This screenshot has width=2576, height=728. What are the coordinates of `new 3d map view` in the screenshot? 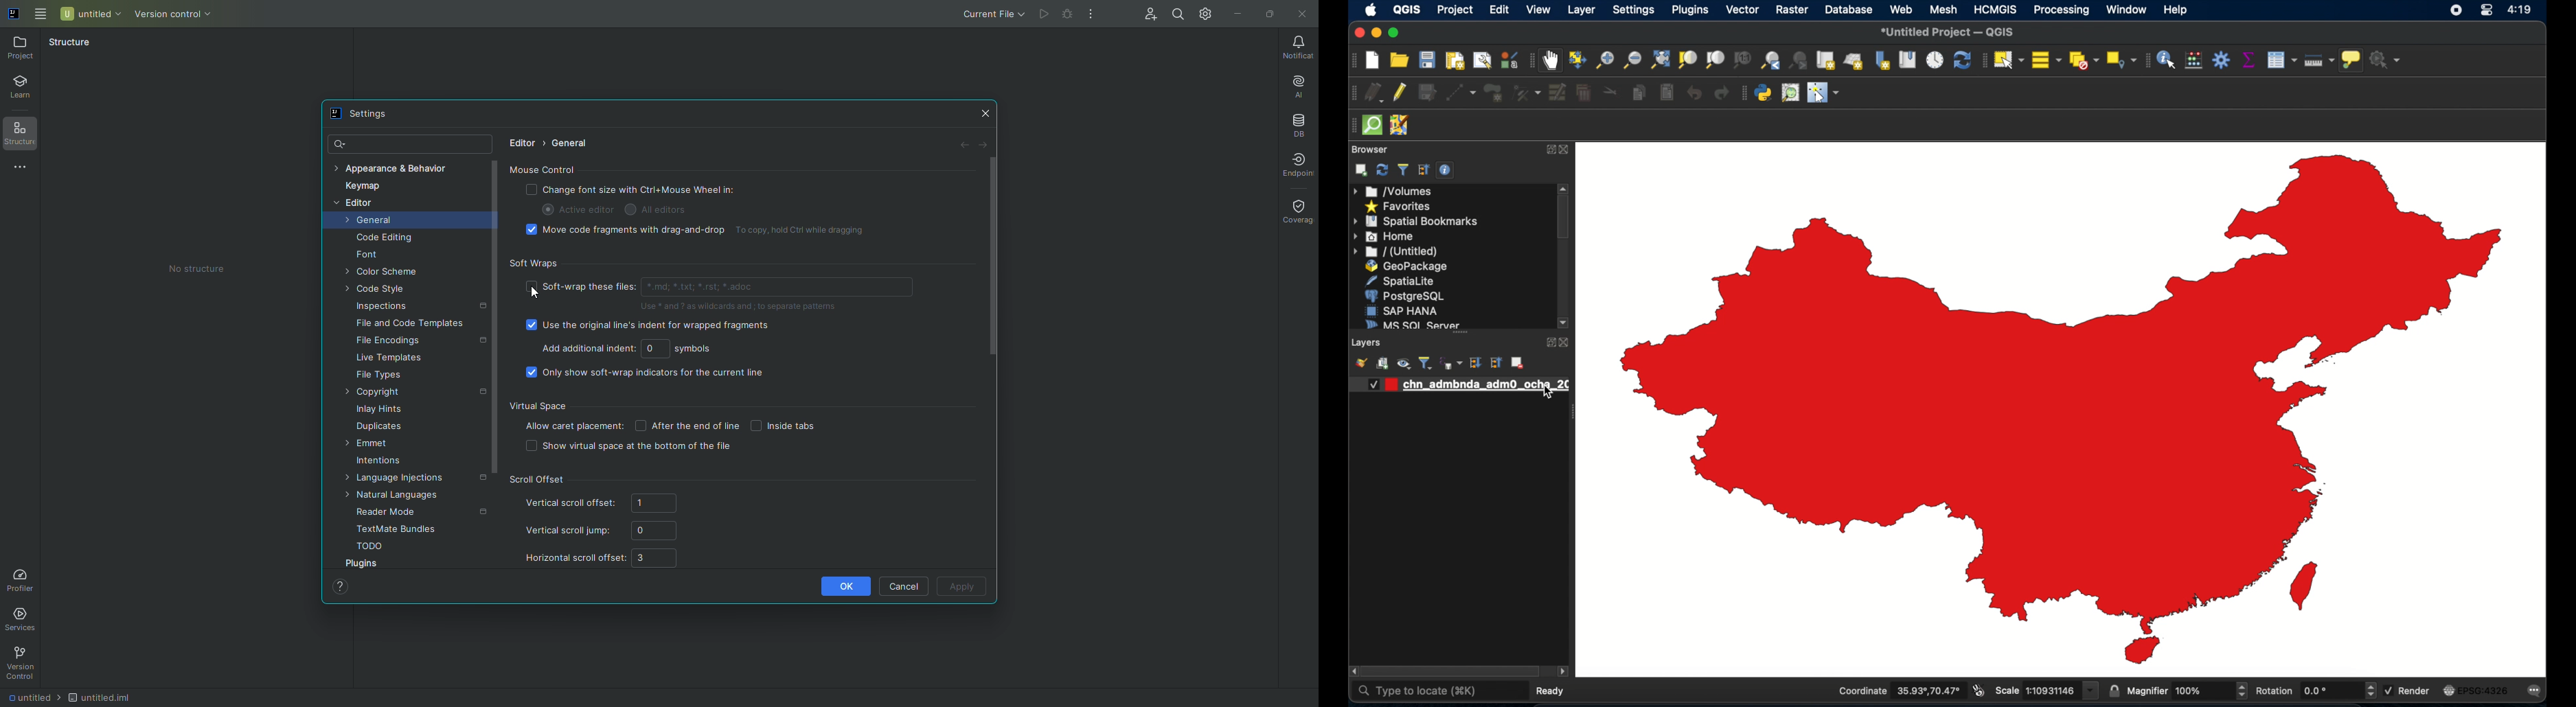 It's located at (1854, 62).